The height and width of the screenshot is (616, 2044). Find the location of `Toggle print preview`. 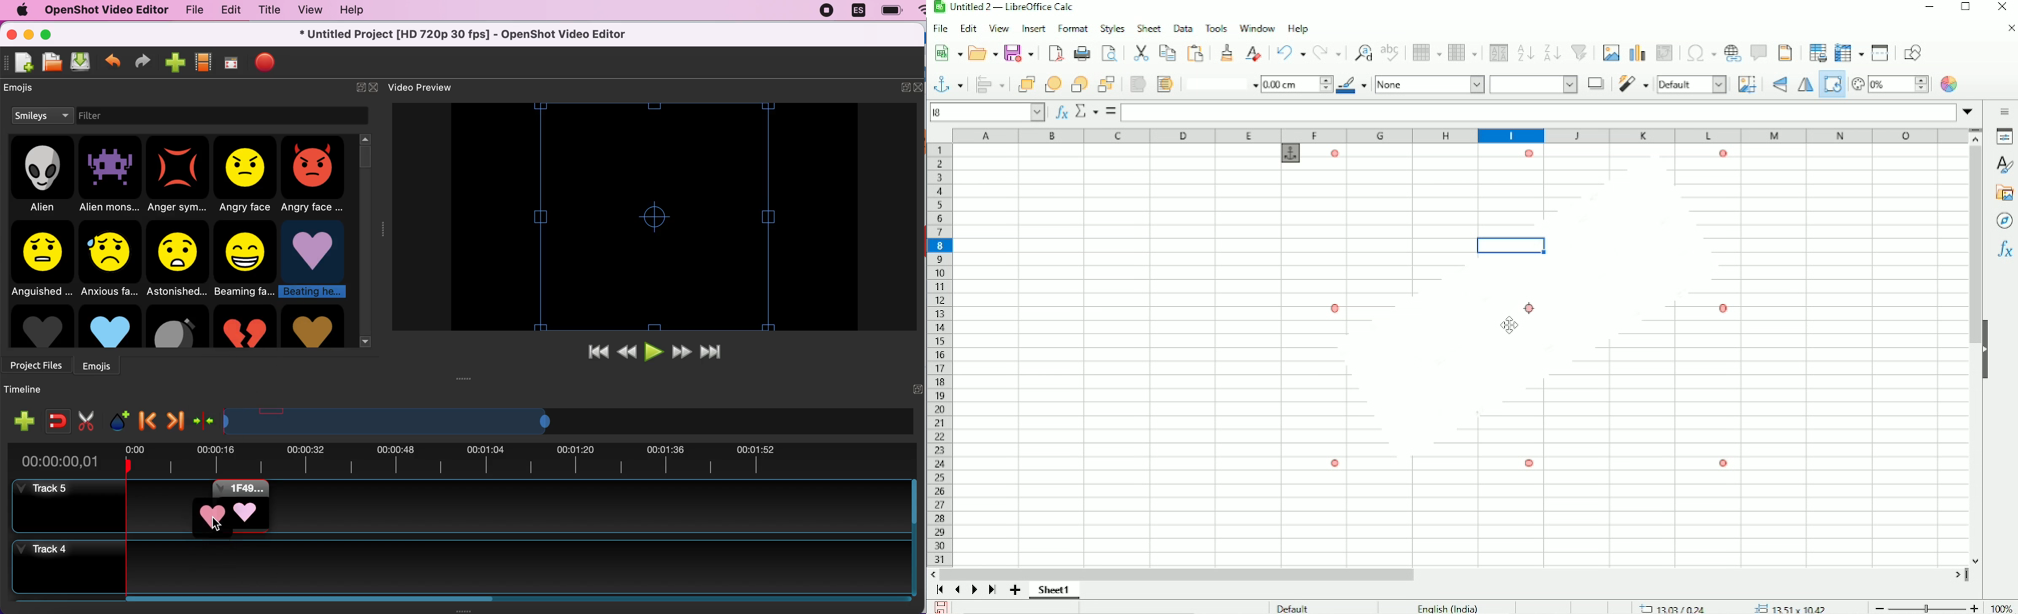

Toggle print preview is located at coordinates (1109, 53).